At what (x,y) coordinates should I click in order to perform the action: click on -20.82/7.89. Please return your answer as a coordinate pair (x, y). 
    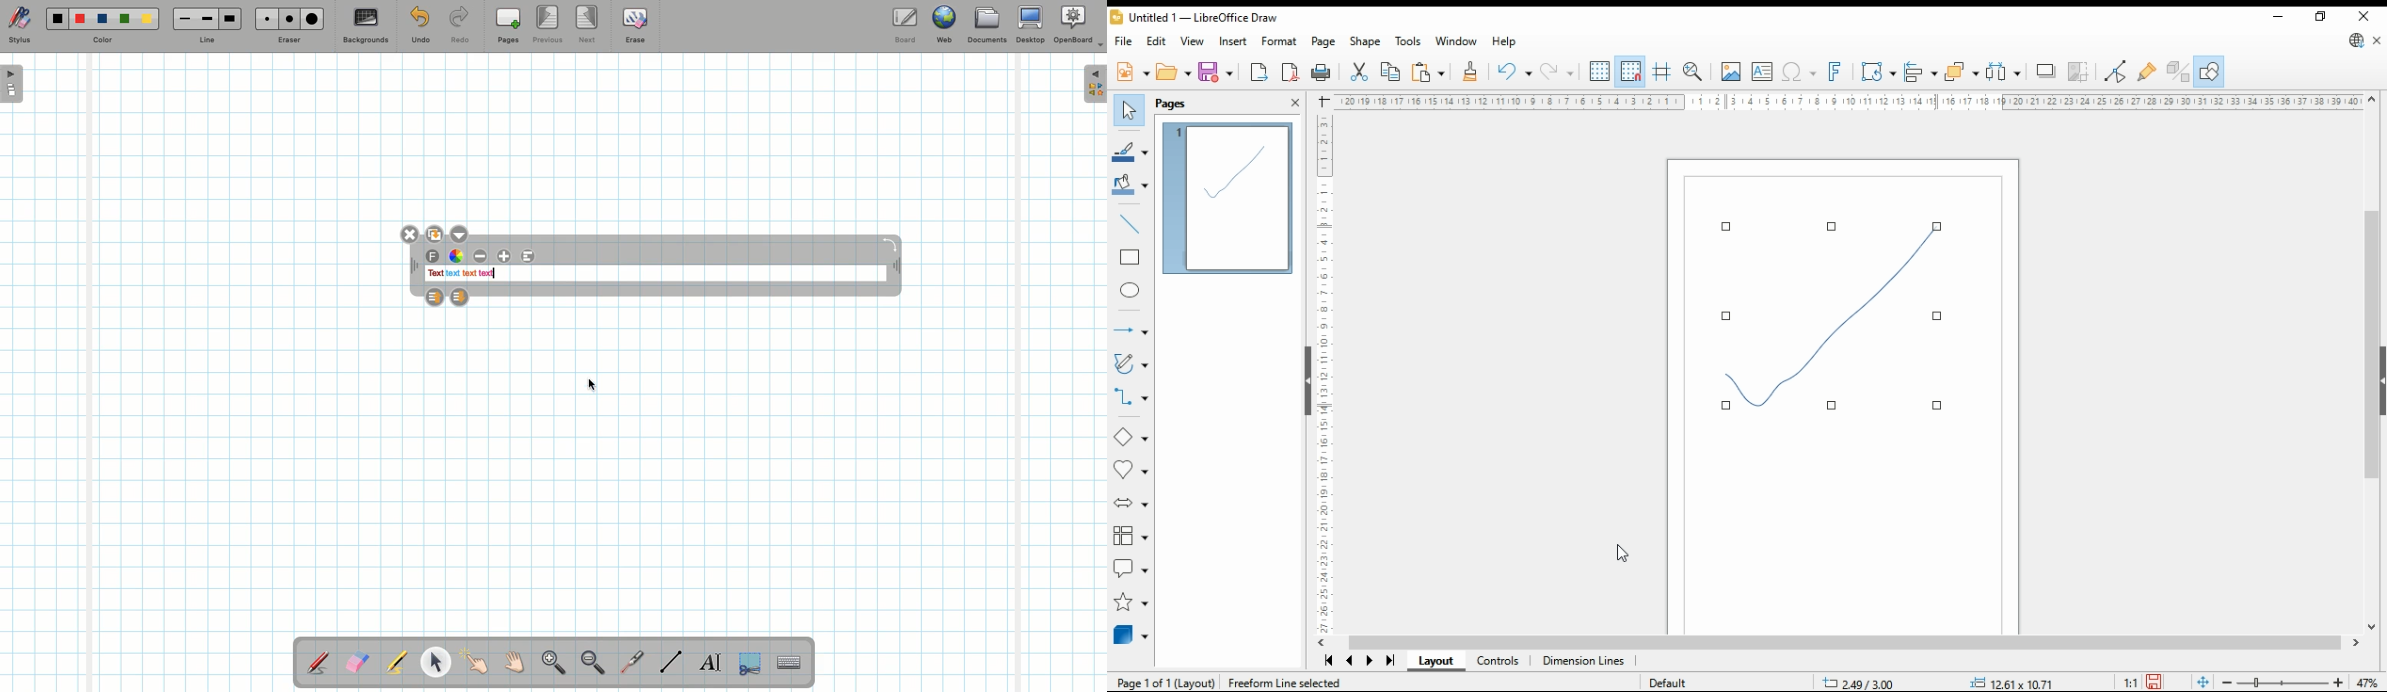
    Looking at the image, I should click on (1865, 684).